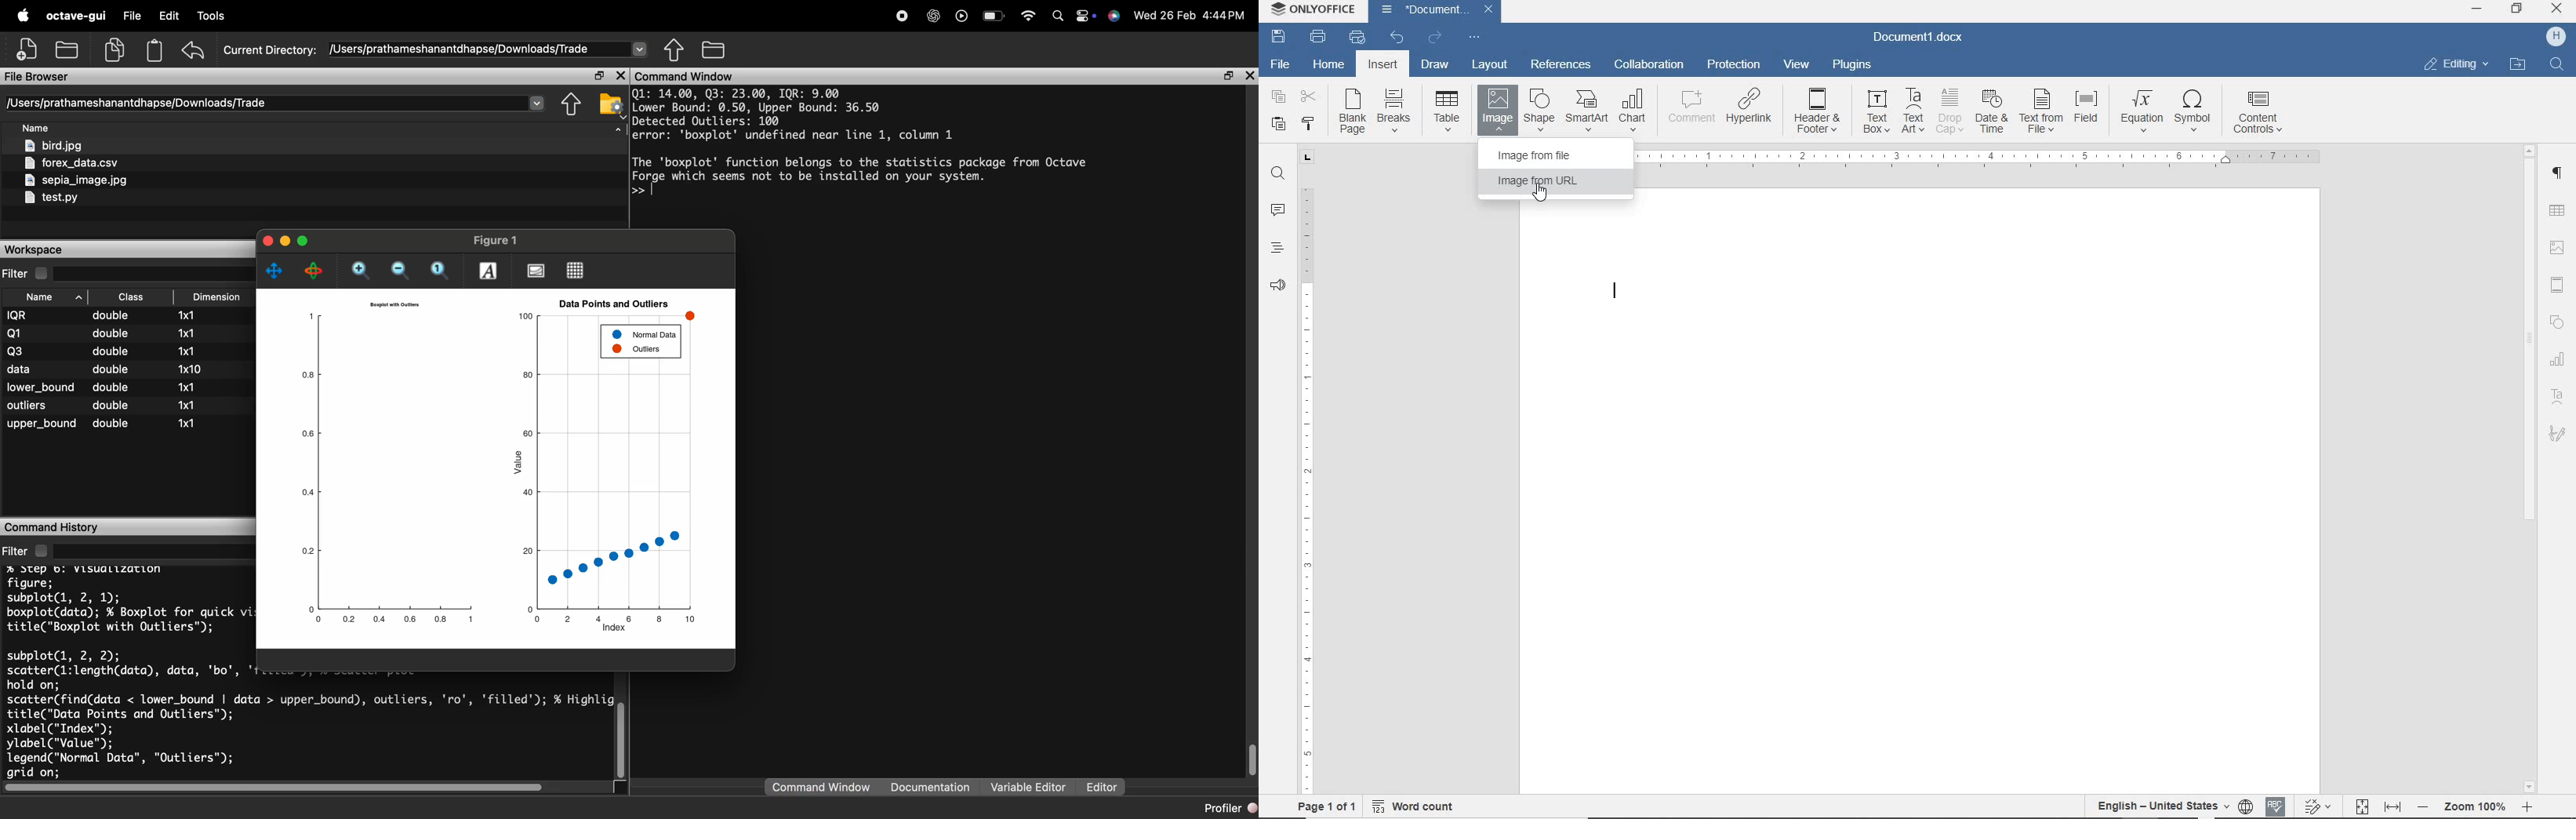  Describe the element at coordinates (313, 271) in the screenshot. I see `rotate` at that location.